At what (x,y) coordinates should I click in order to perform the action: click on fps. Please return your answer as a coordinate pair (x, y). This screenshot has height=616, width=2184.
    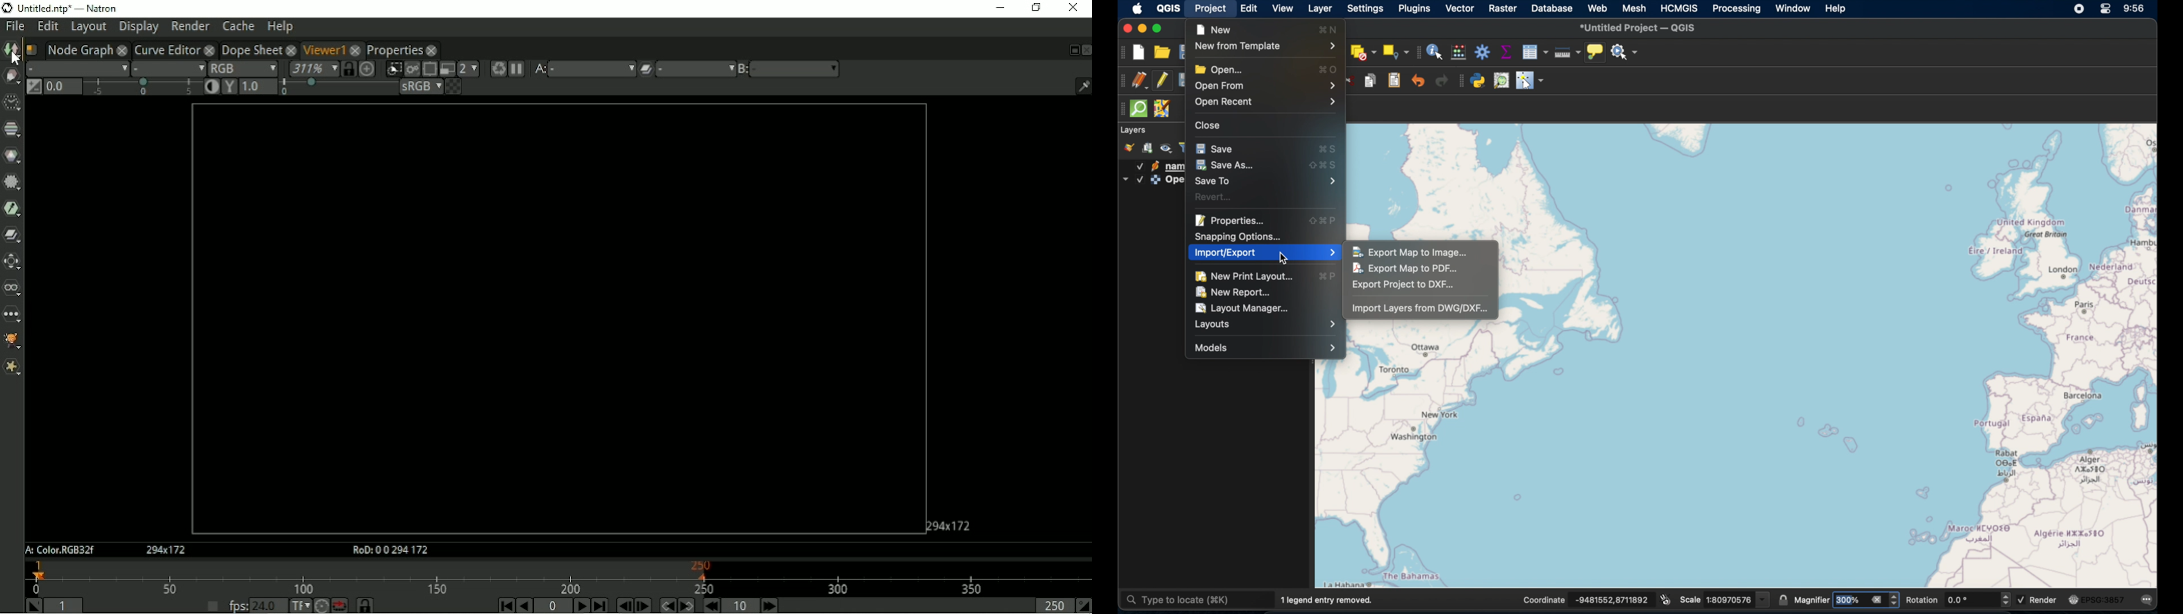
    Looking at the image, I should click on (237, 606).